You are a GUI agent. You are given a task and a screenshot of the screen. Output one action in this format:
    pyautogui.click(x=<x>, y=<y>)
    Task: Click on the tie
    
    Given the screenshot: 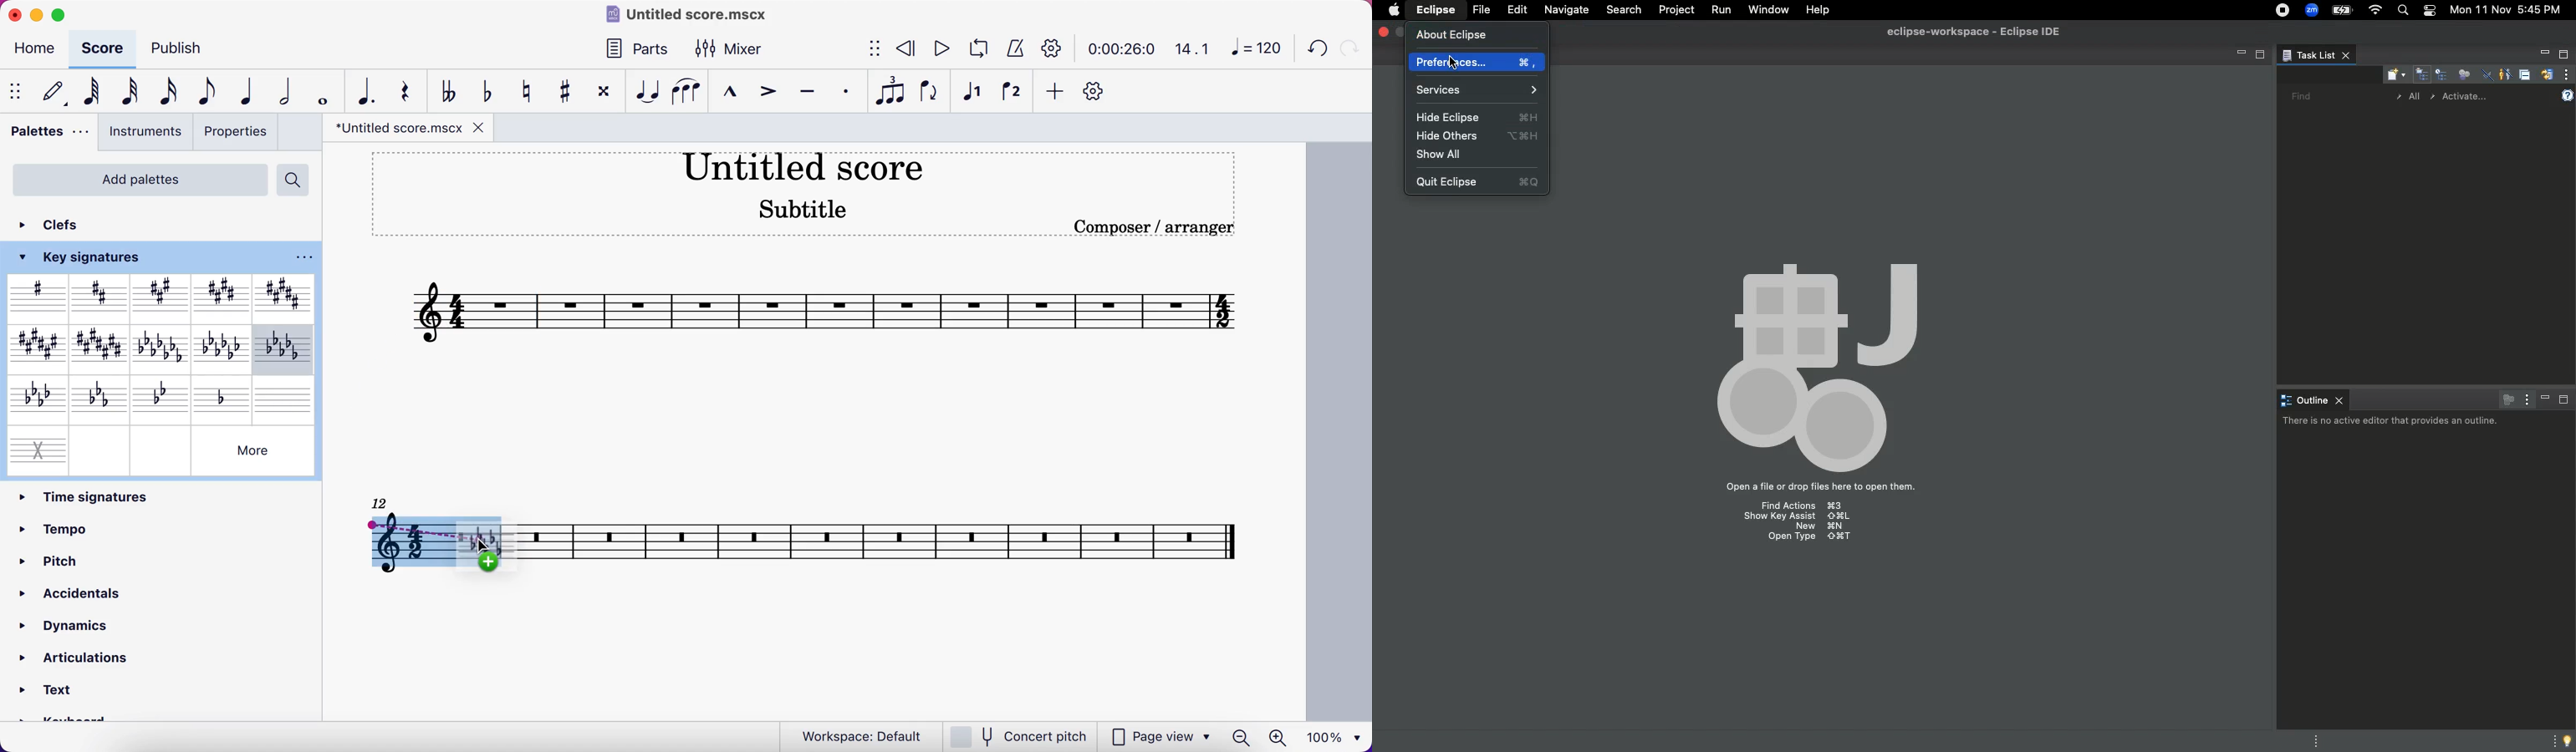 What is the action you would take?
    pyautogui.click(x=646, y=93)
    